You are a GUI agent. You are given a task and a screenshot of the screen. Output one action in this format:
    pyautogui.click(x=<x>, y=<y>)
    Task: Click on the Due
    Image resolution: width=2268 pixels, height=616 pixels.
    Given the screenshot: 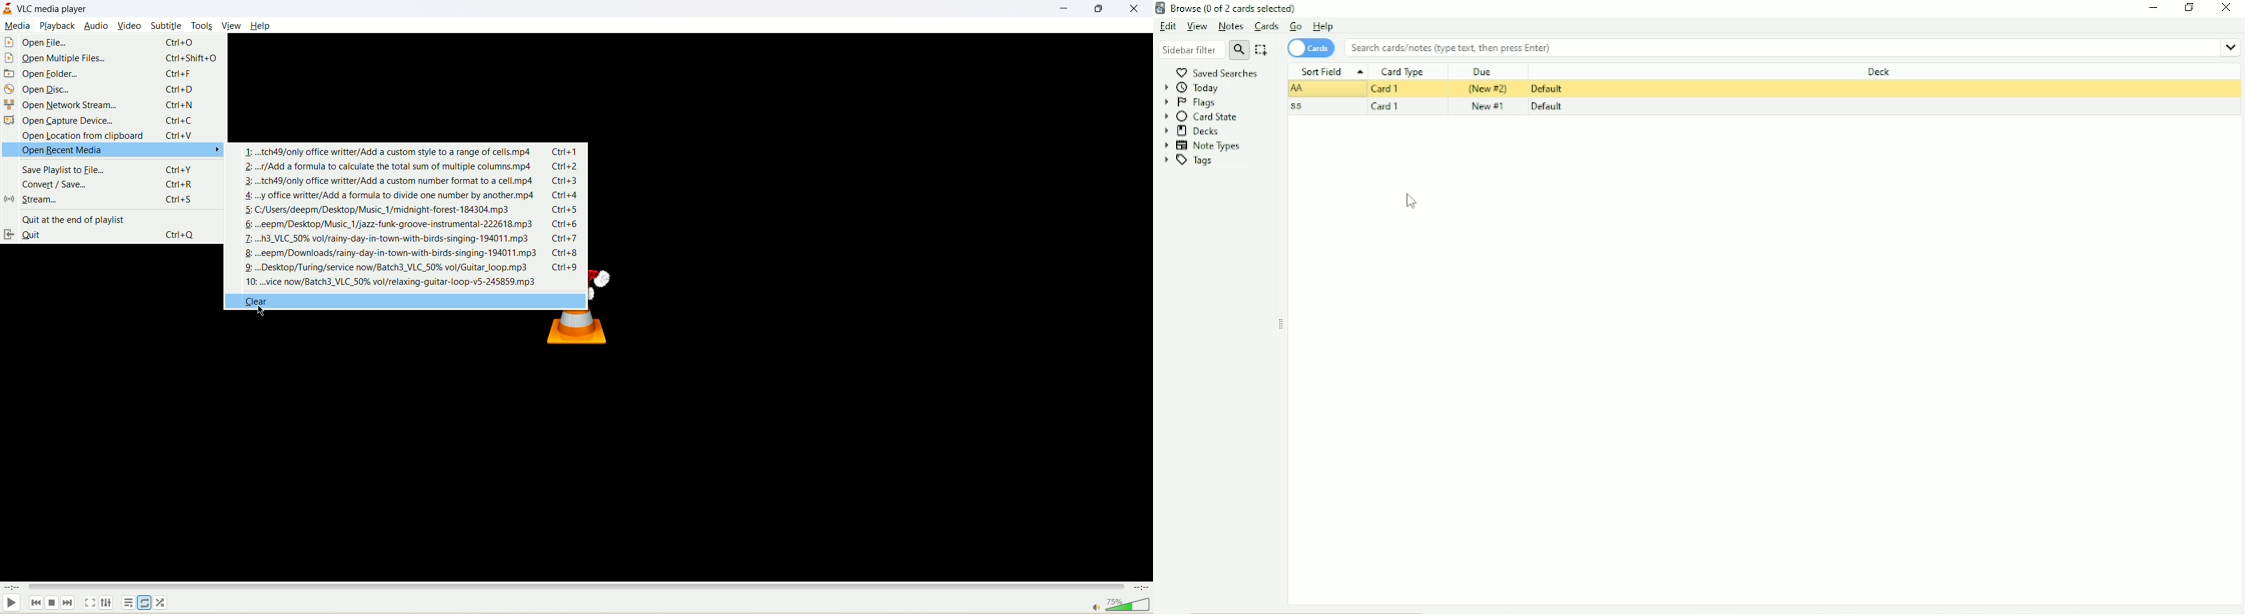 What is the action you would take?
    pyautogui.click(x=1487, y=71)
    